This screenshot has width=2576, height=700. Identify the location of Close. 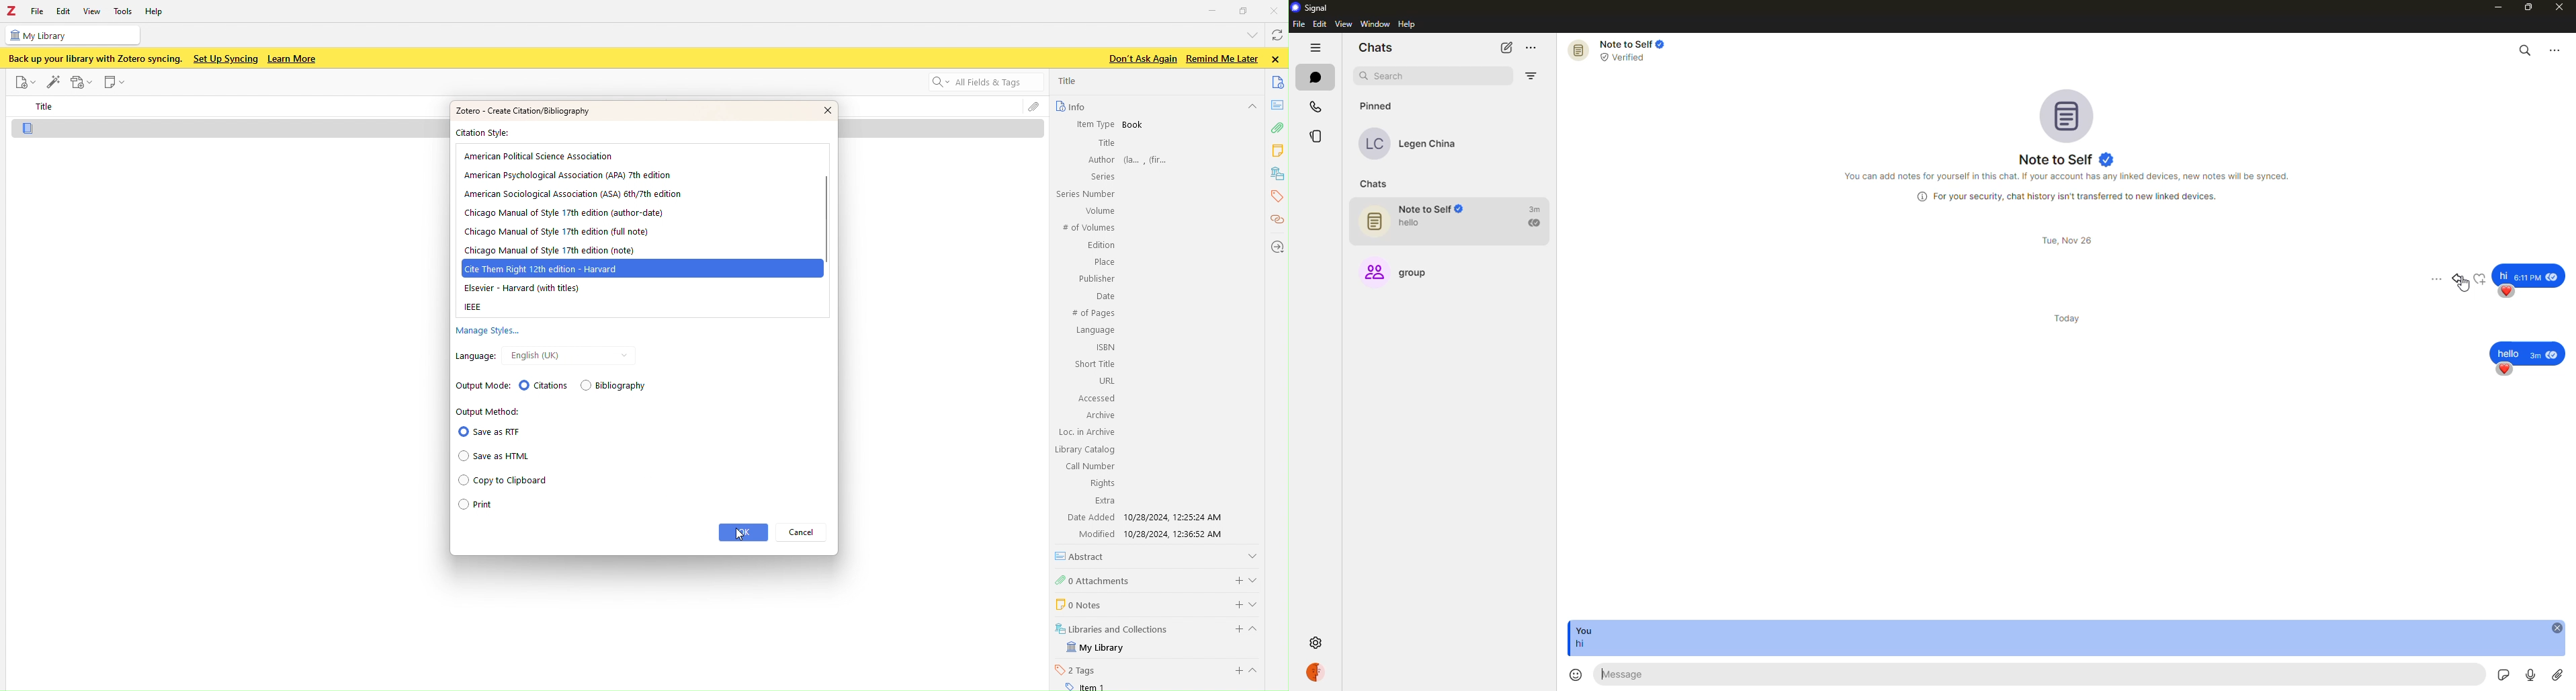
(1276, 10).